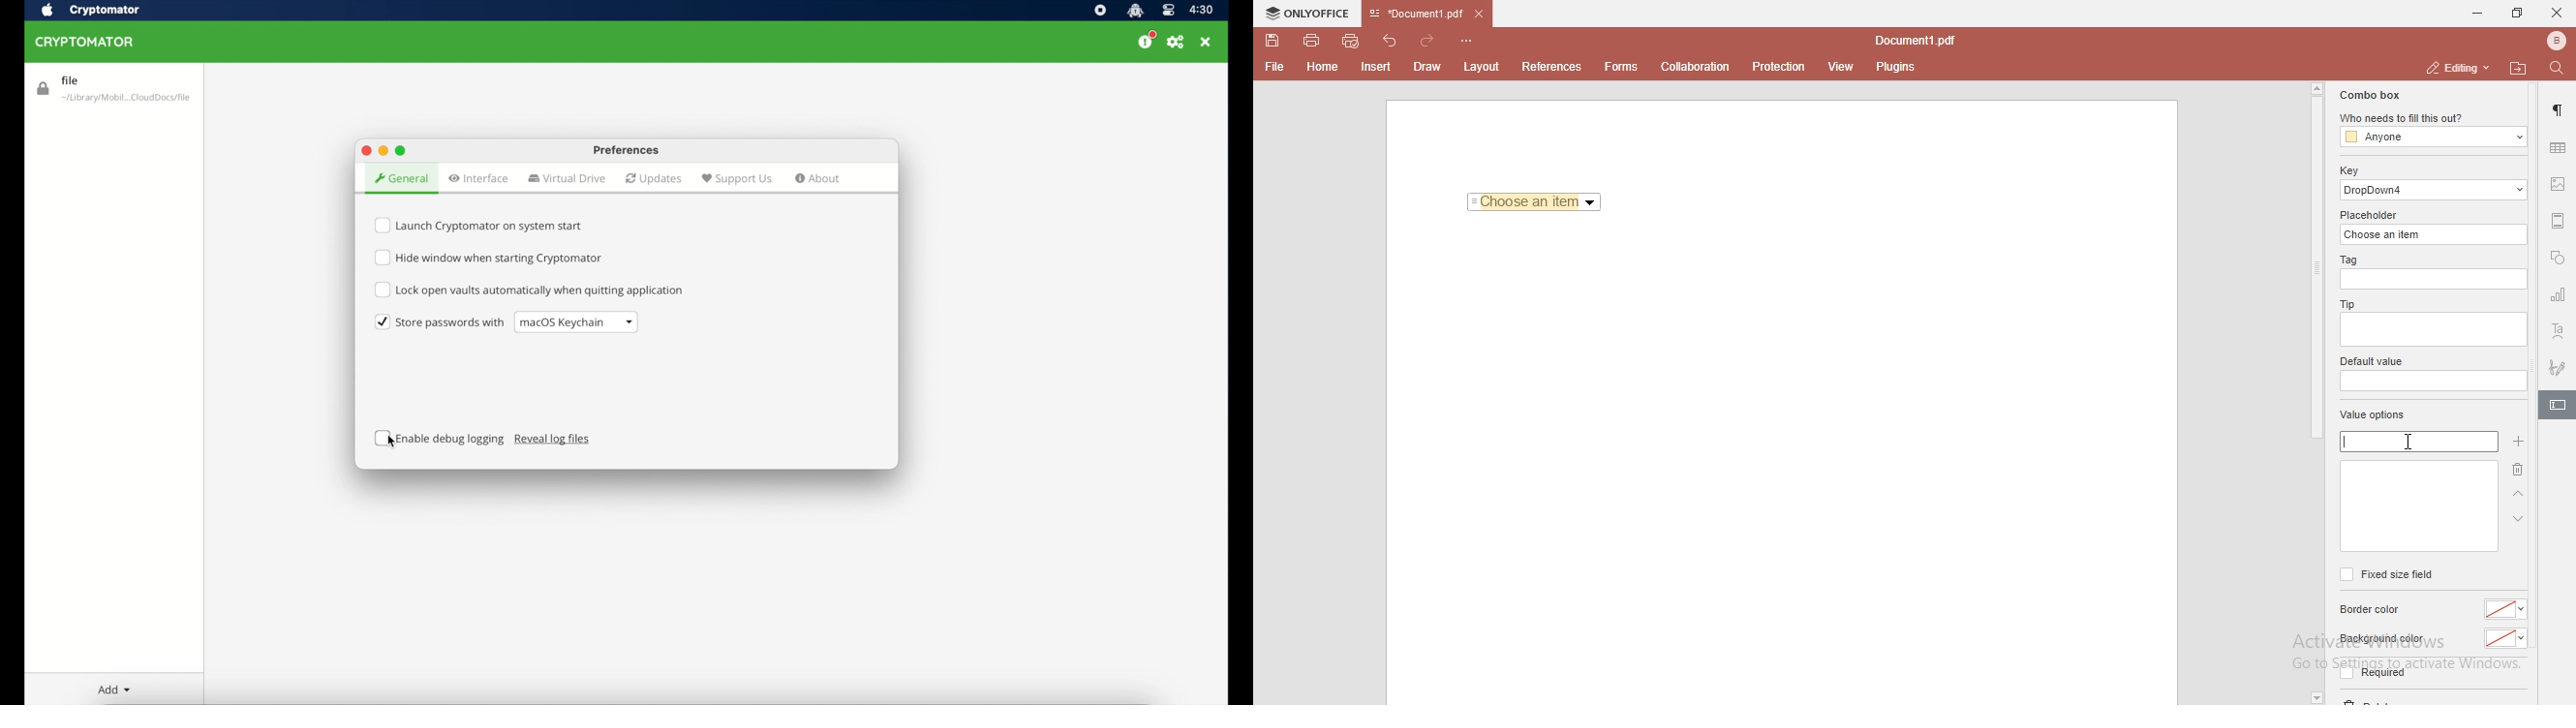 The height and width of the screenshot is (728, 2576). What do you see at coordinates (2345, 303) in the screenshot?
I see `tip` at bounding box center [2345, 303].